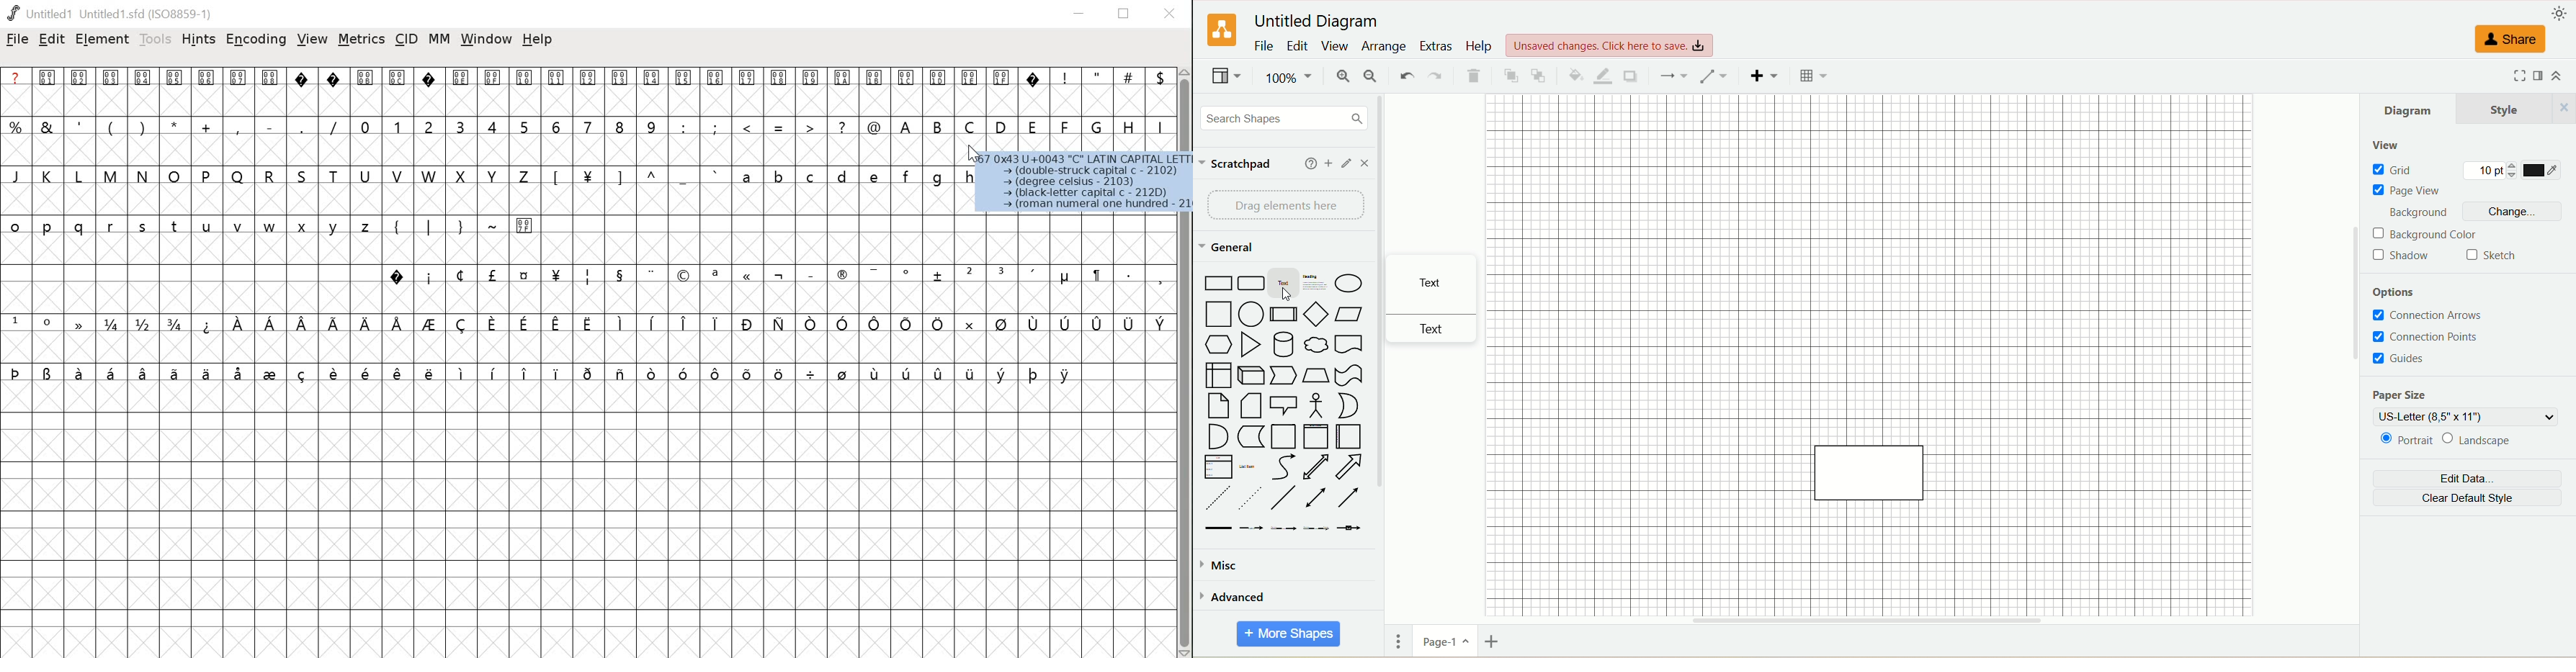 The image size is (2576, 672). What do you see at coordinates (1326, 164) in the screenshot?
I see `add` at bounding box center [1326, 164].